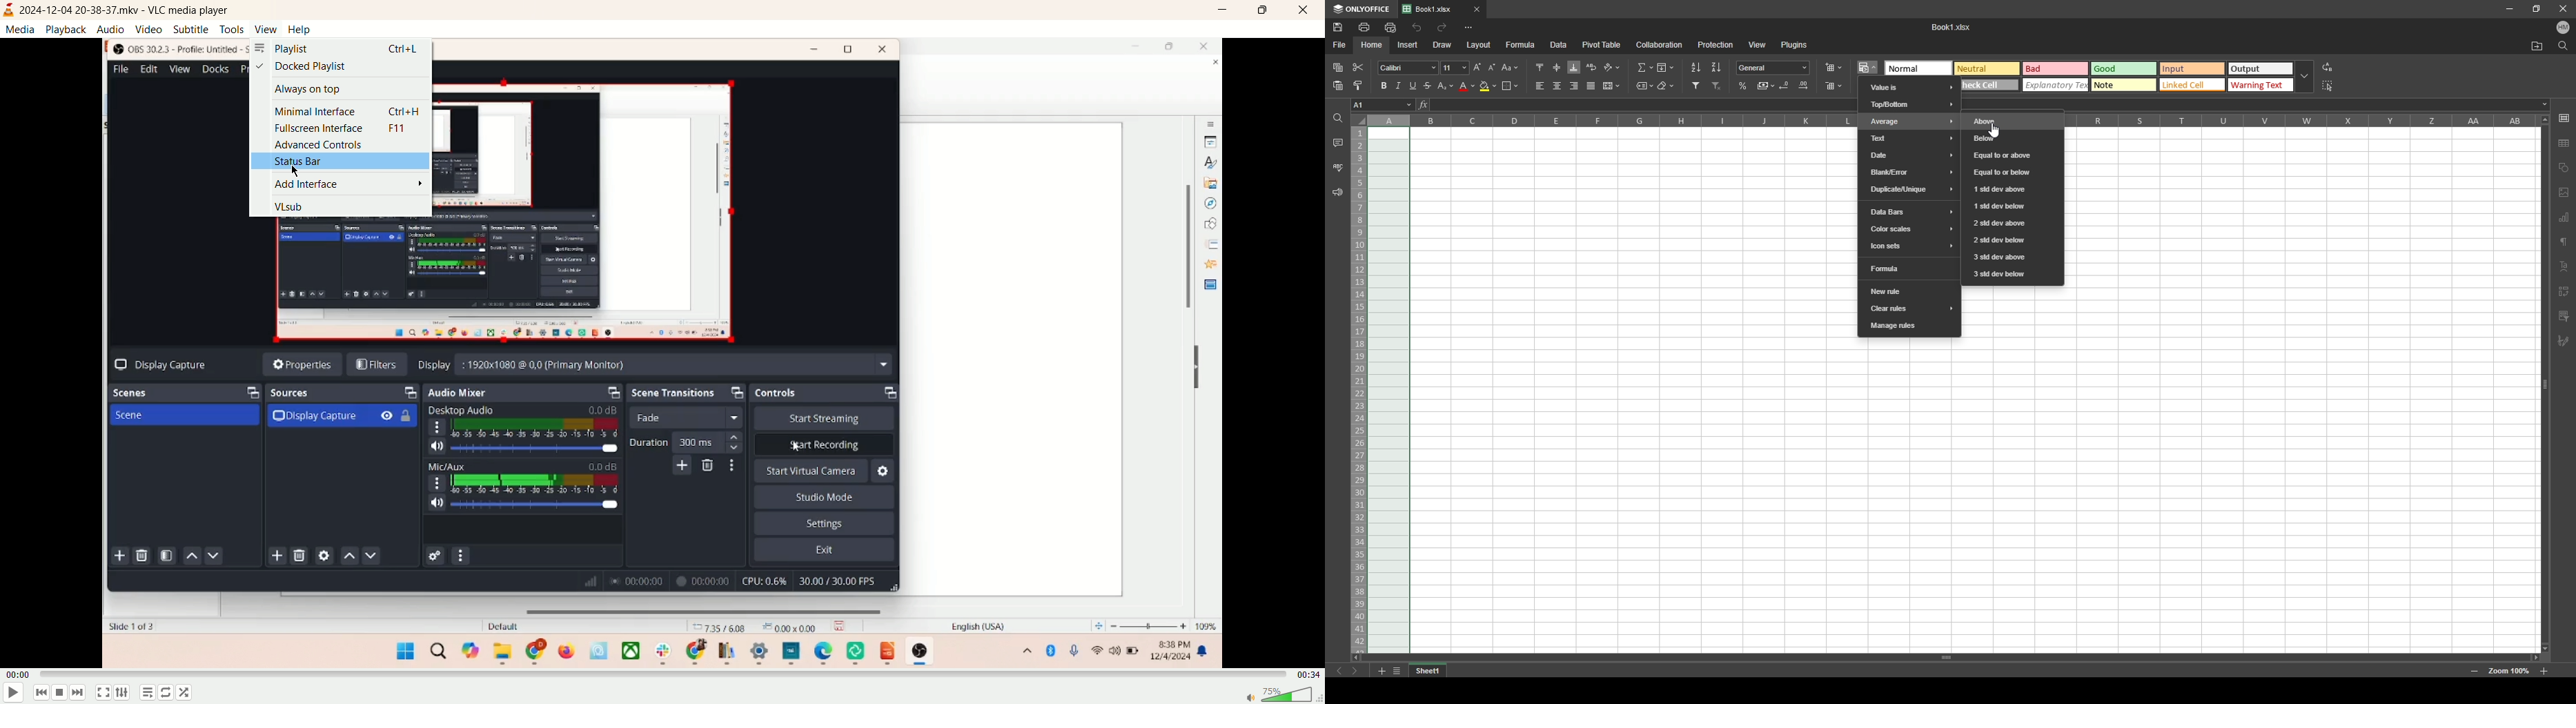  Describe the element at coordinates (1575, 86) in the screenshot. I see `align right` at that location.